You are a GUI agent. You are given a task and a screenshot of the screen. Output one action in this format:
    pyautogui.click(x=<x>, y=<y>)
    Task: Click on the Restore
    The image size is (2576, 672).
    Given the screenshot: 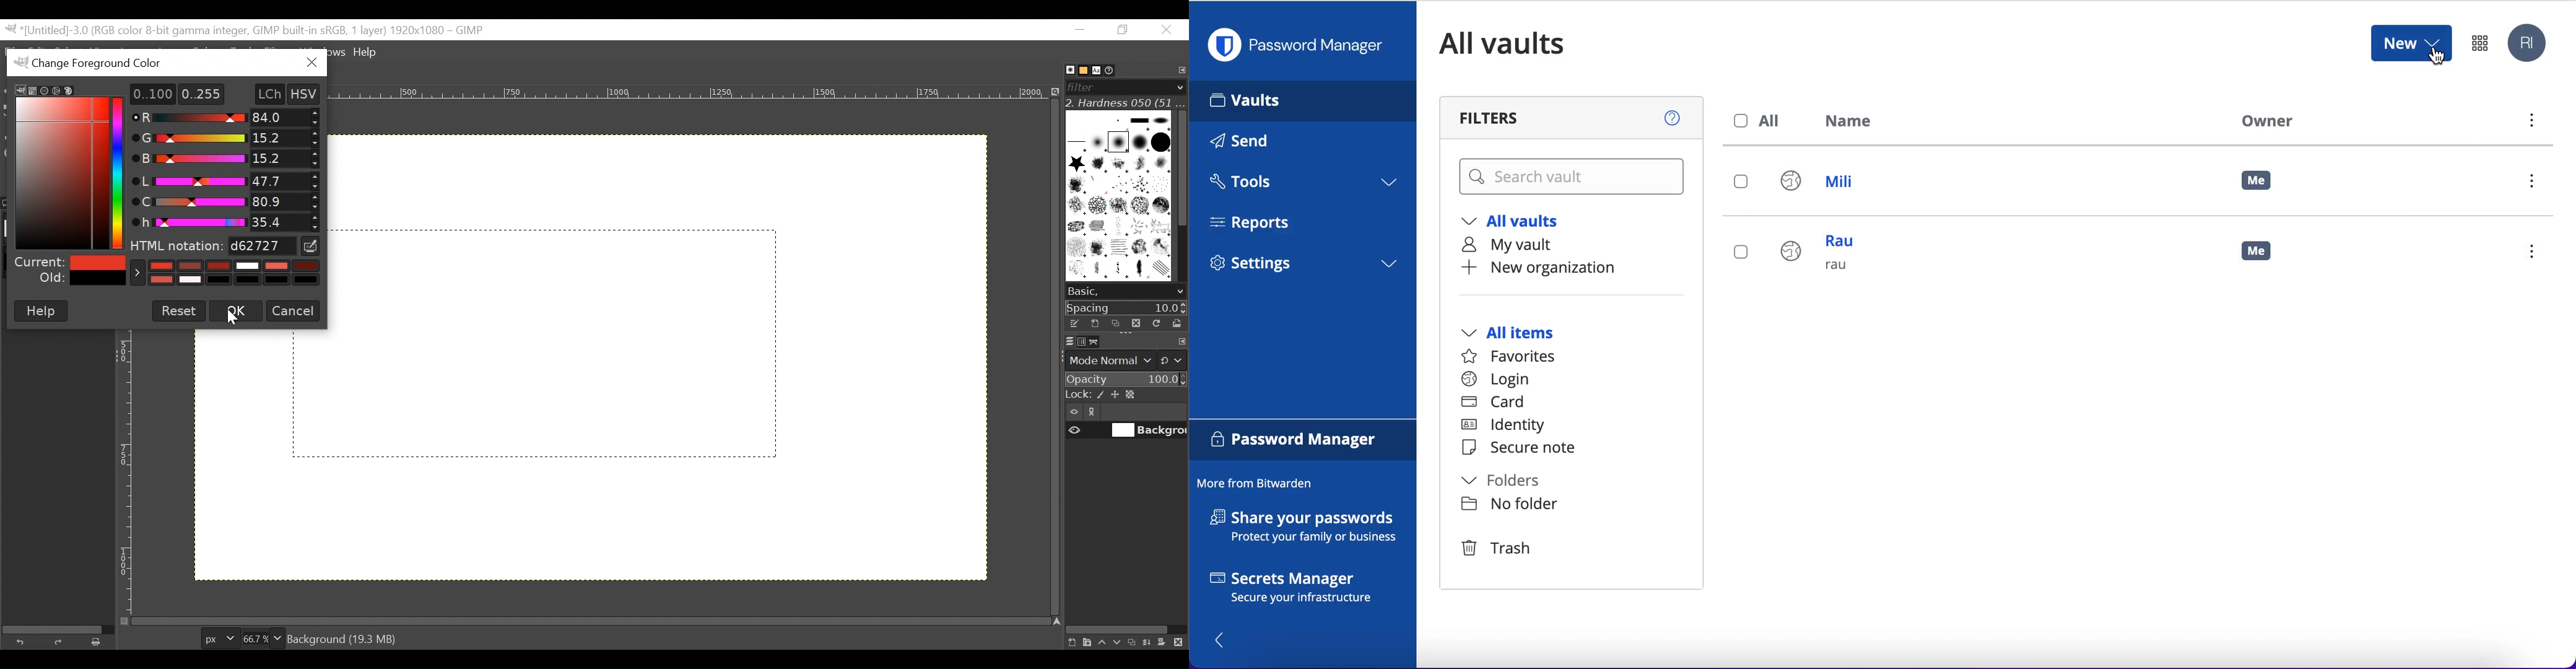 What is the action you would take?
    pyautogui.click(x=1125, y=30)
    